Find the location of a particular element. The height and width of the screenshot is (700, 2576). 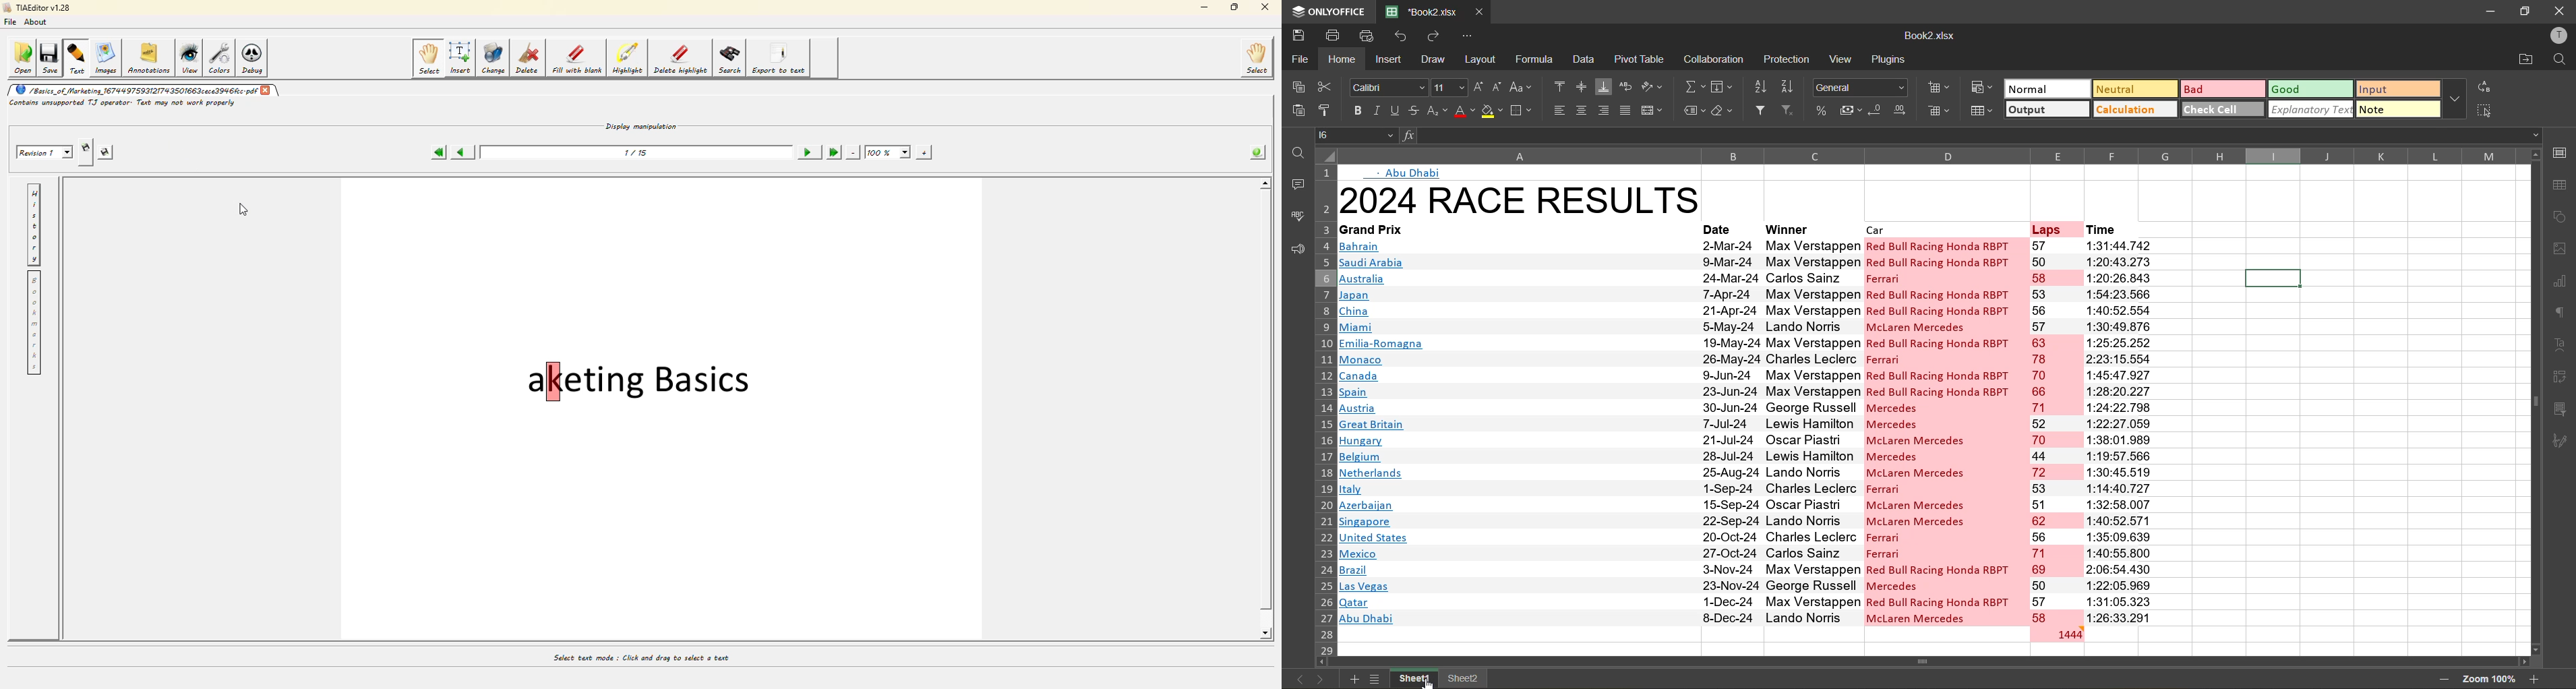

plugins is located at coordinates (1888, 57).